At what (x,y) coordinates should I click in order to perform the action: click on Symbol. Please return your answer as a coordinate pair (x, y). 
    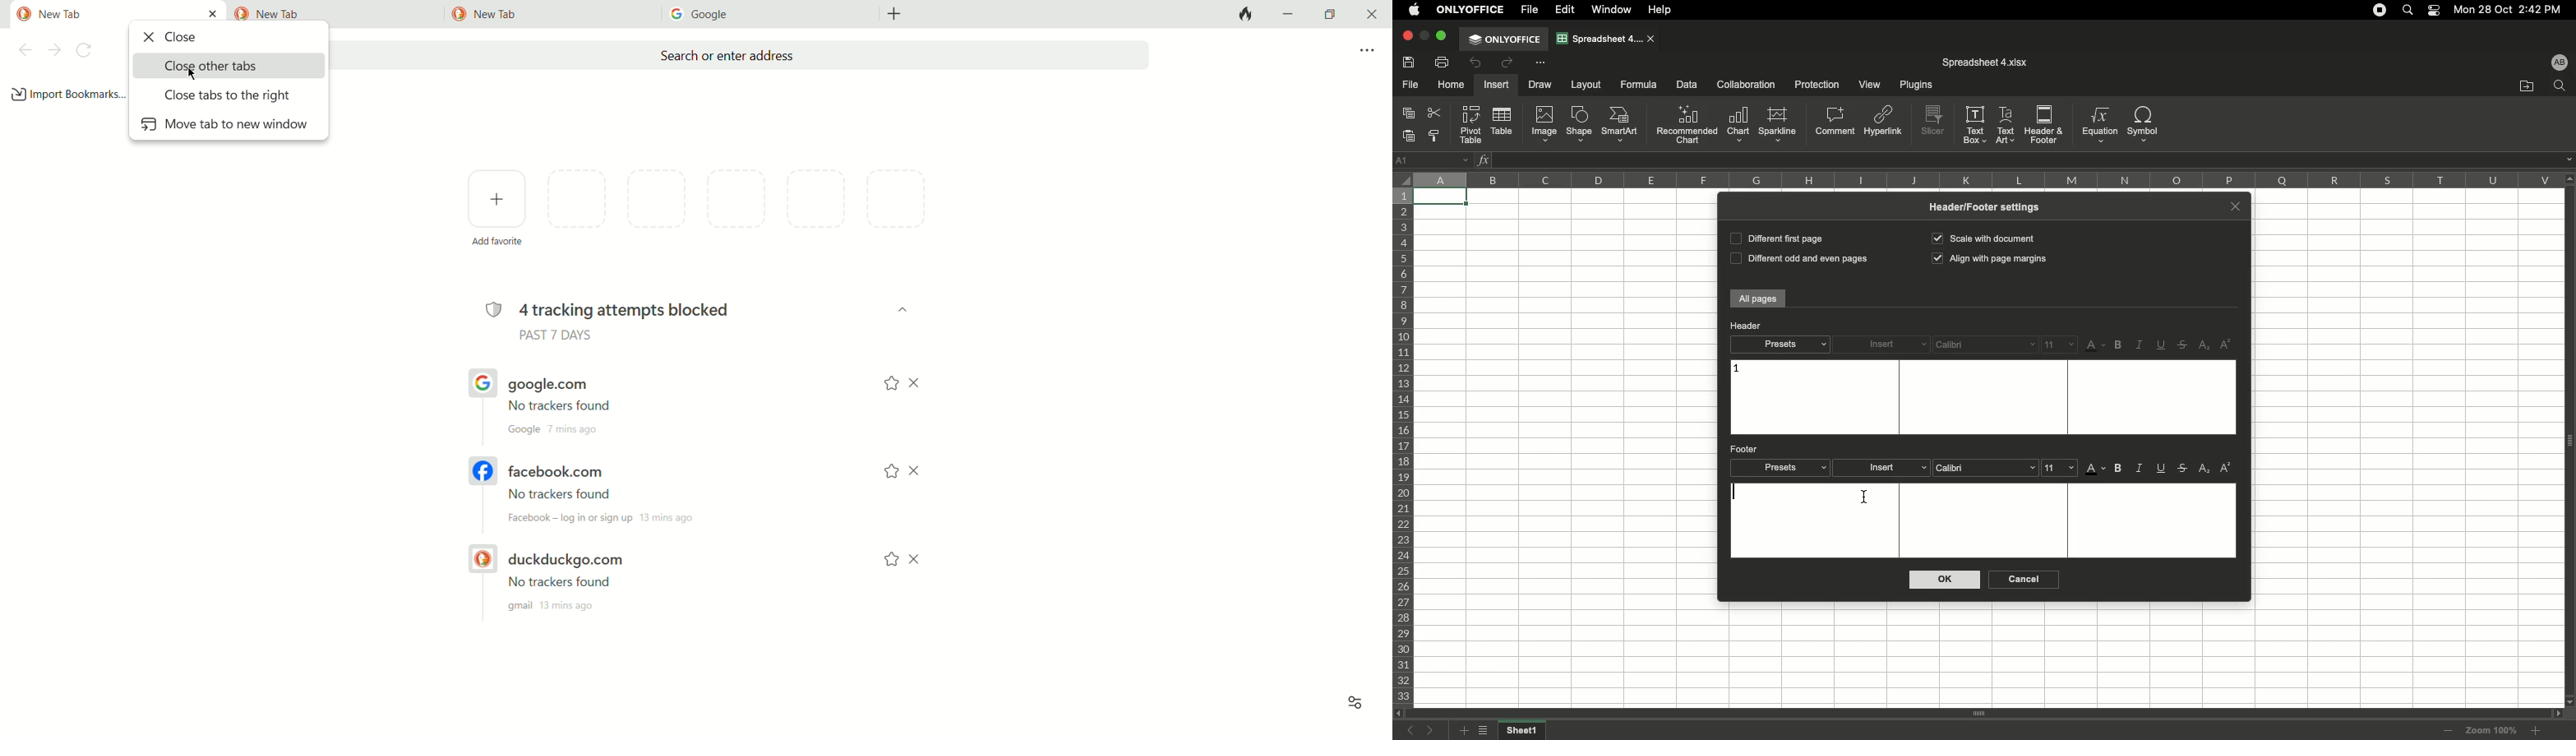
    Looking at the image, I should click on (2144, 124).